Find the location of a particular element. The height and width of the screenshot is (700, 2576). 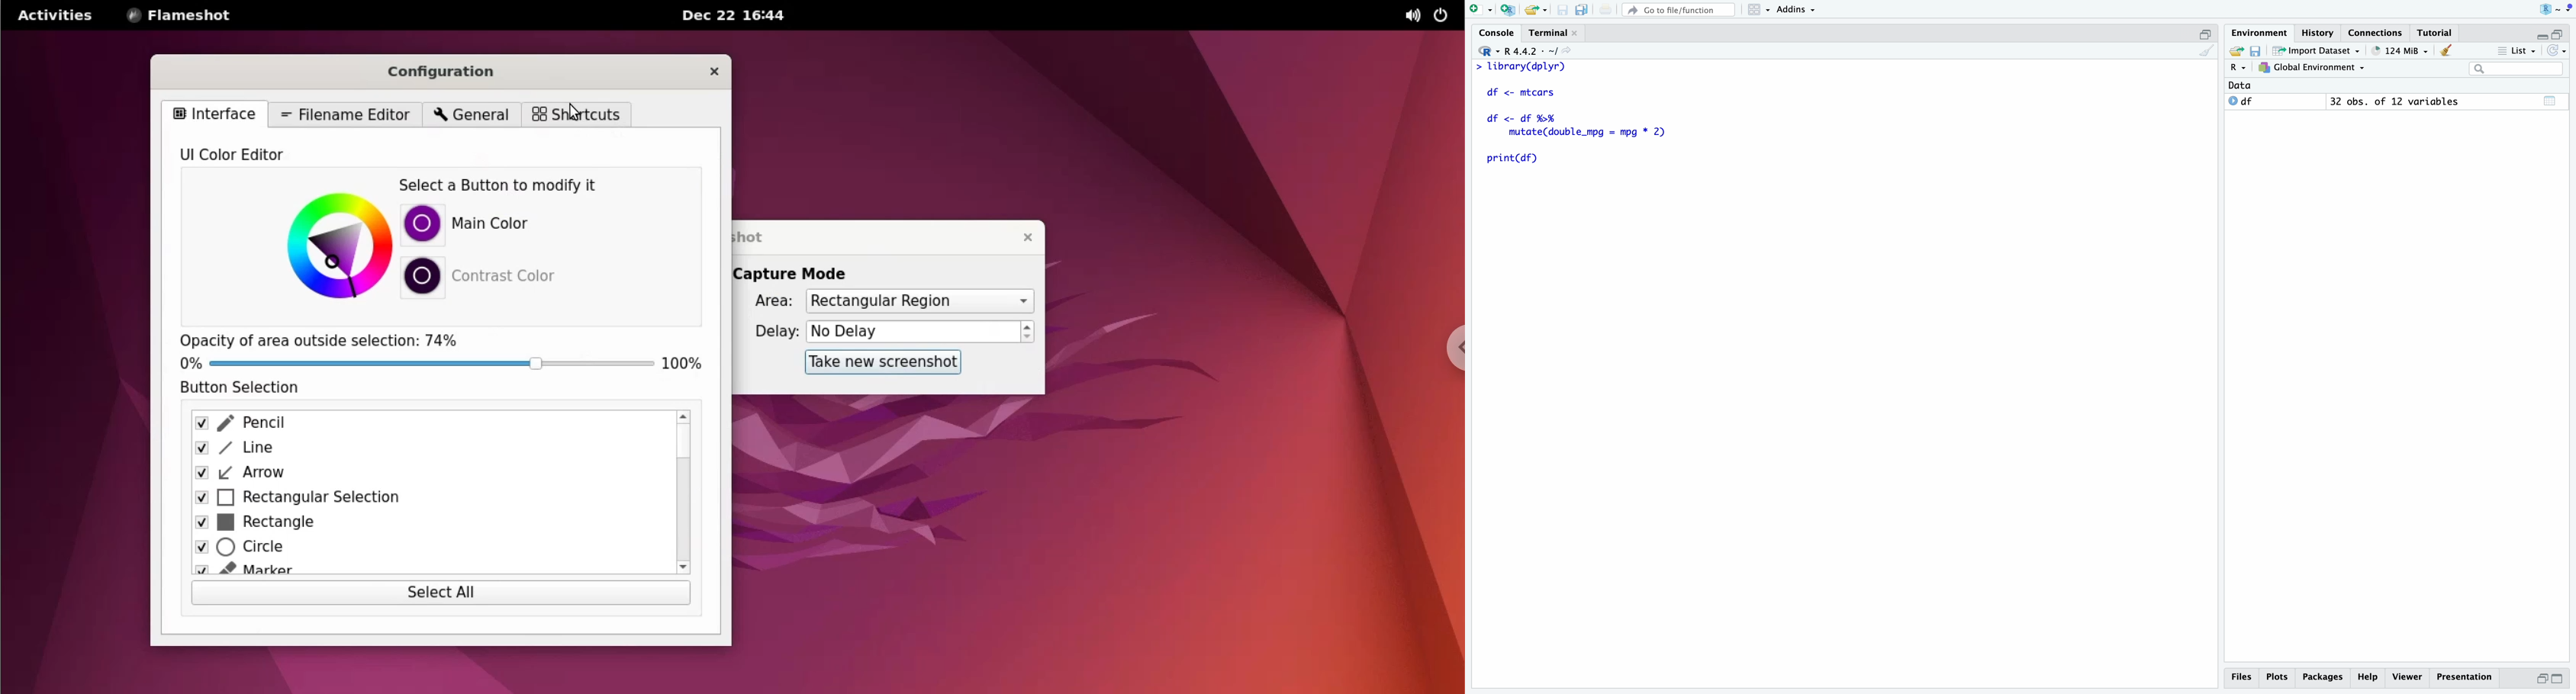

connections is located at coordinates (2376, 33).